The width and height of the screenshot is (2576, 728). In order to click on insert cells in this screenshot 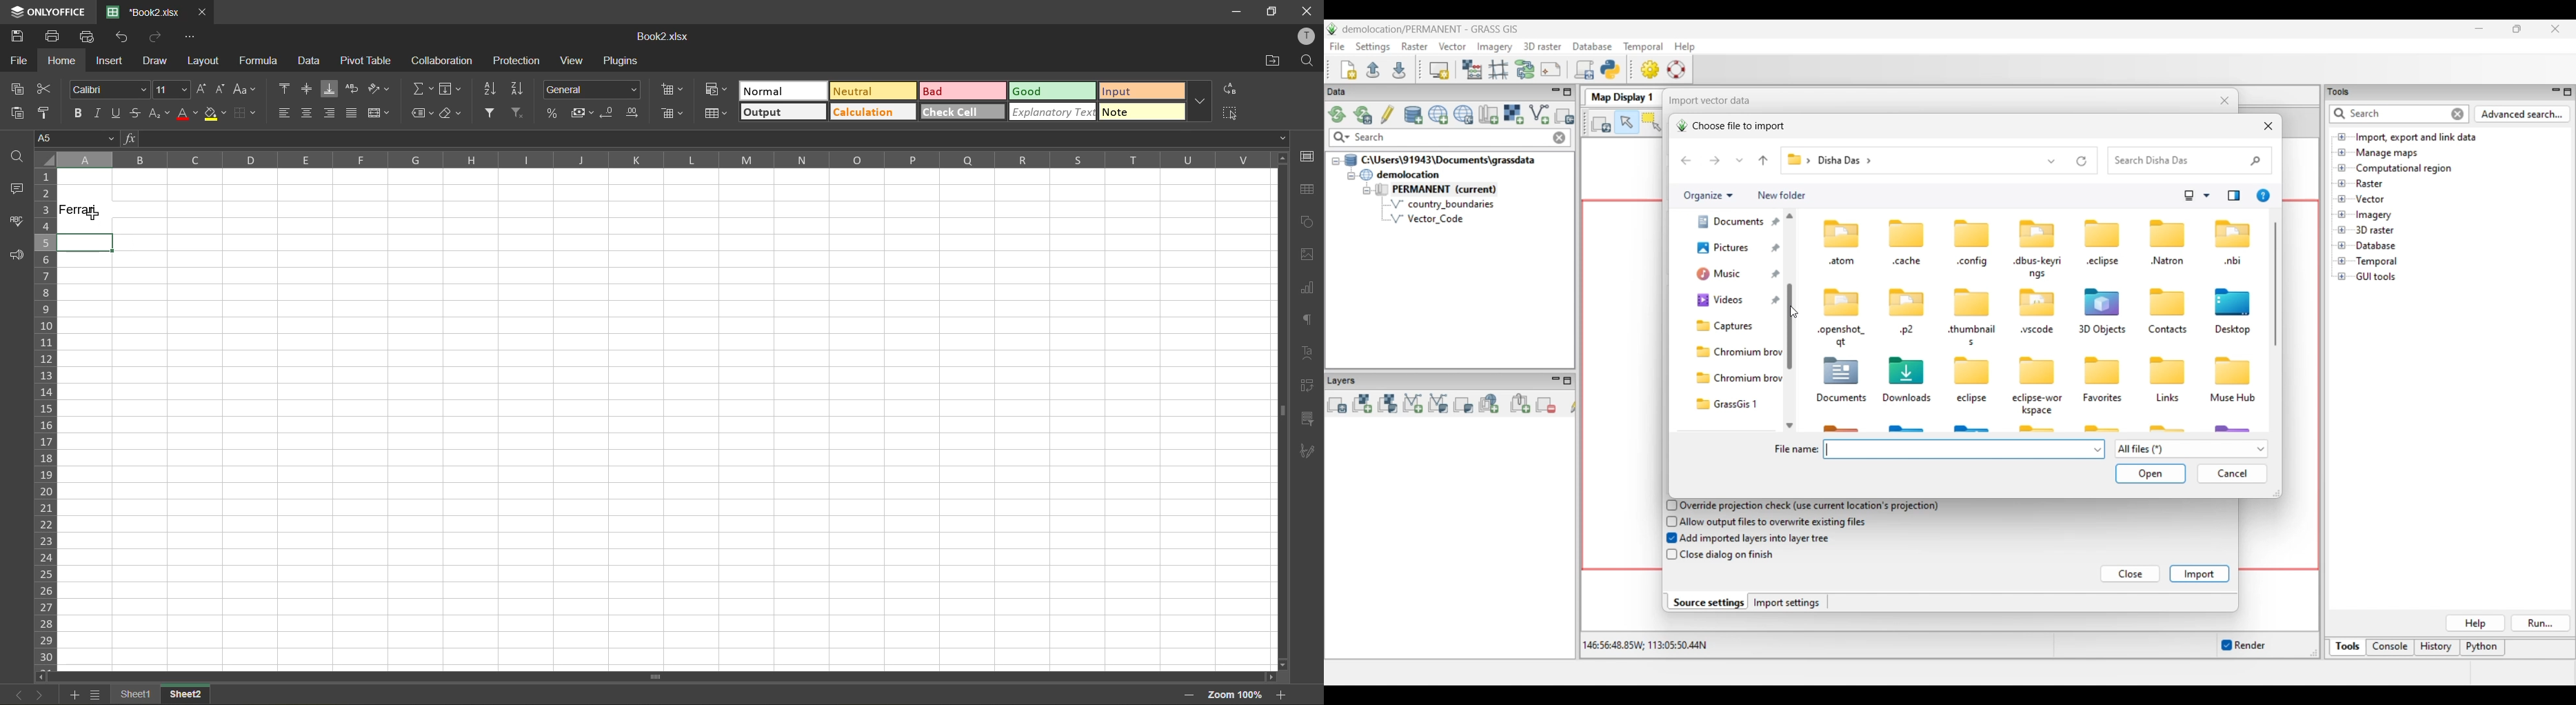, I will do `click(671, 92)`.